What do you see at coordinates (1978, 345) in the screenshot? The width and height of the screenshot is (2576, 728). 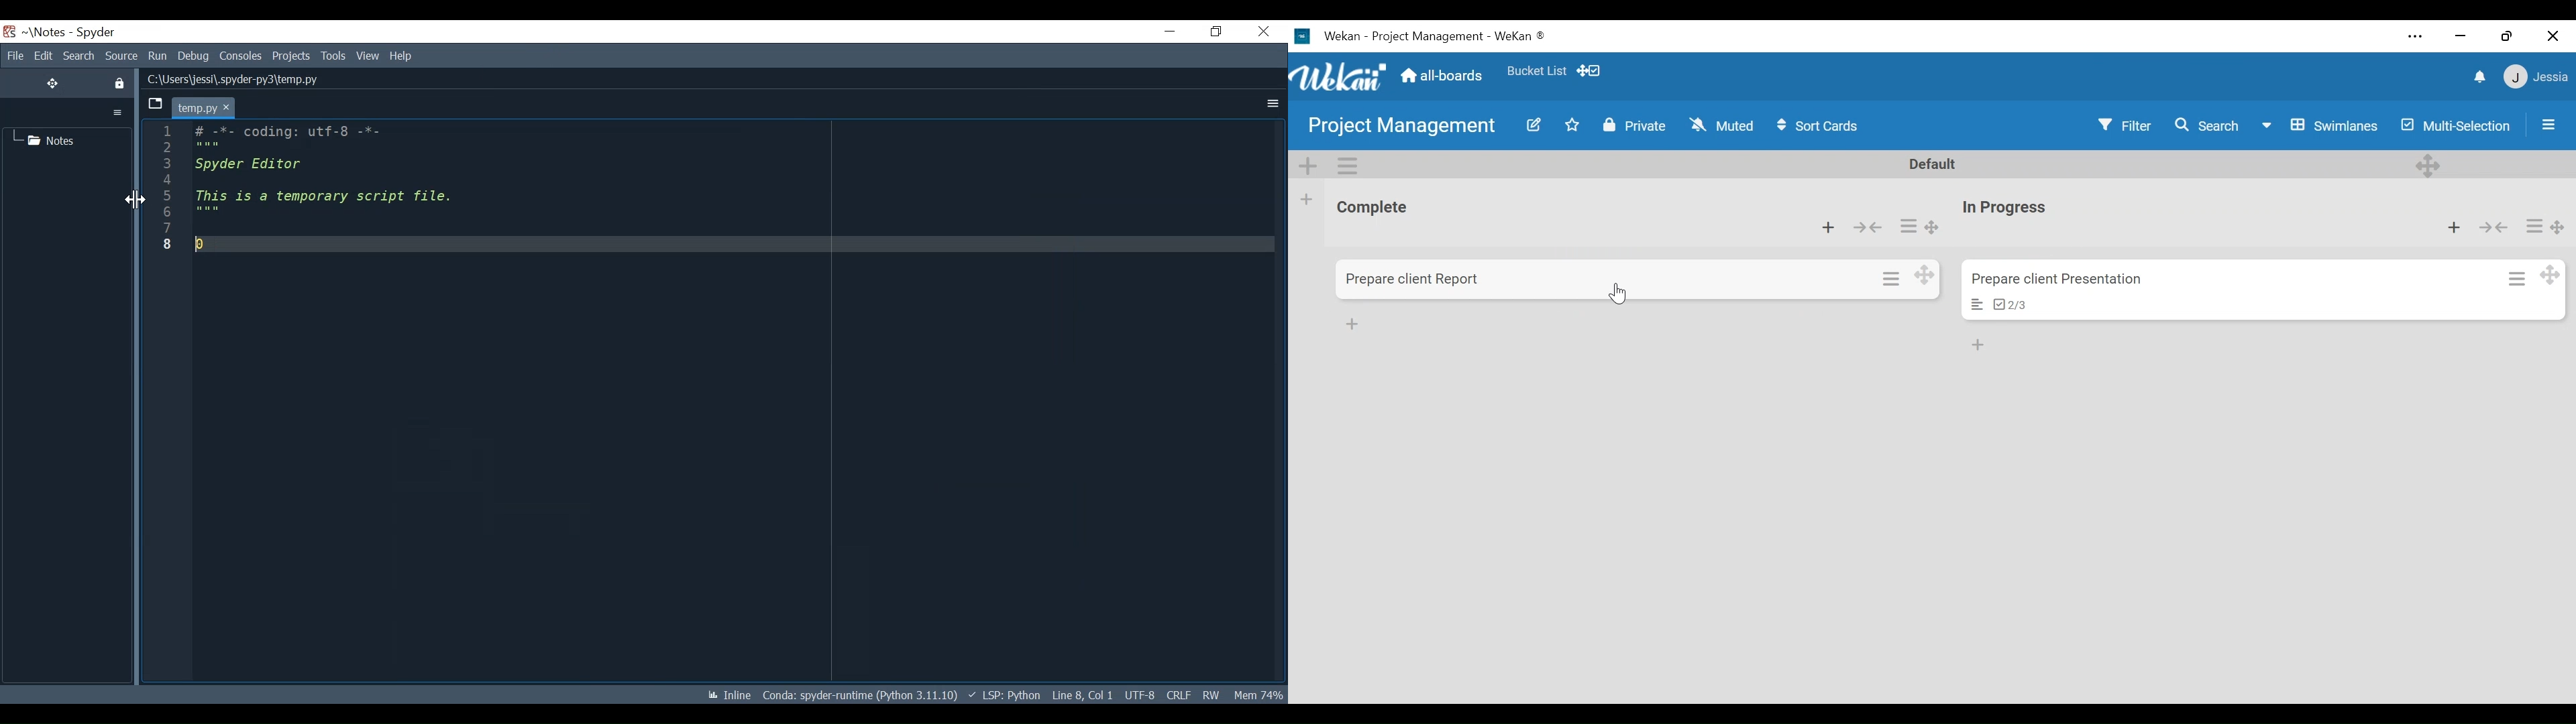 I see `Add card at the bottom of the list` at bounding box center [1978, 345].